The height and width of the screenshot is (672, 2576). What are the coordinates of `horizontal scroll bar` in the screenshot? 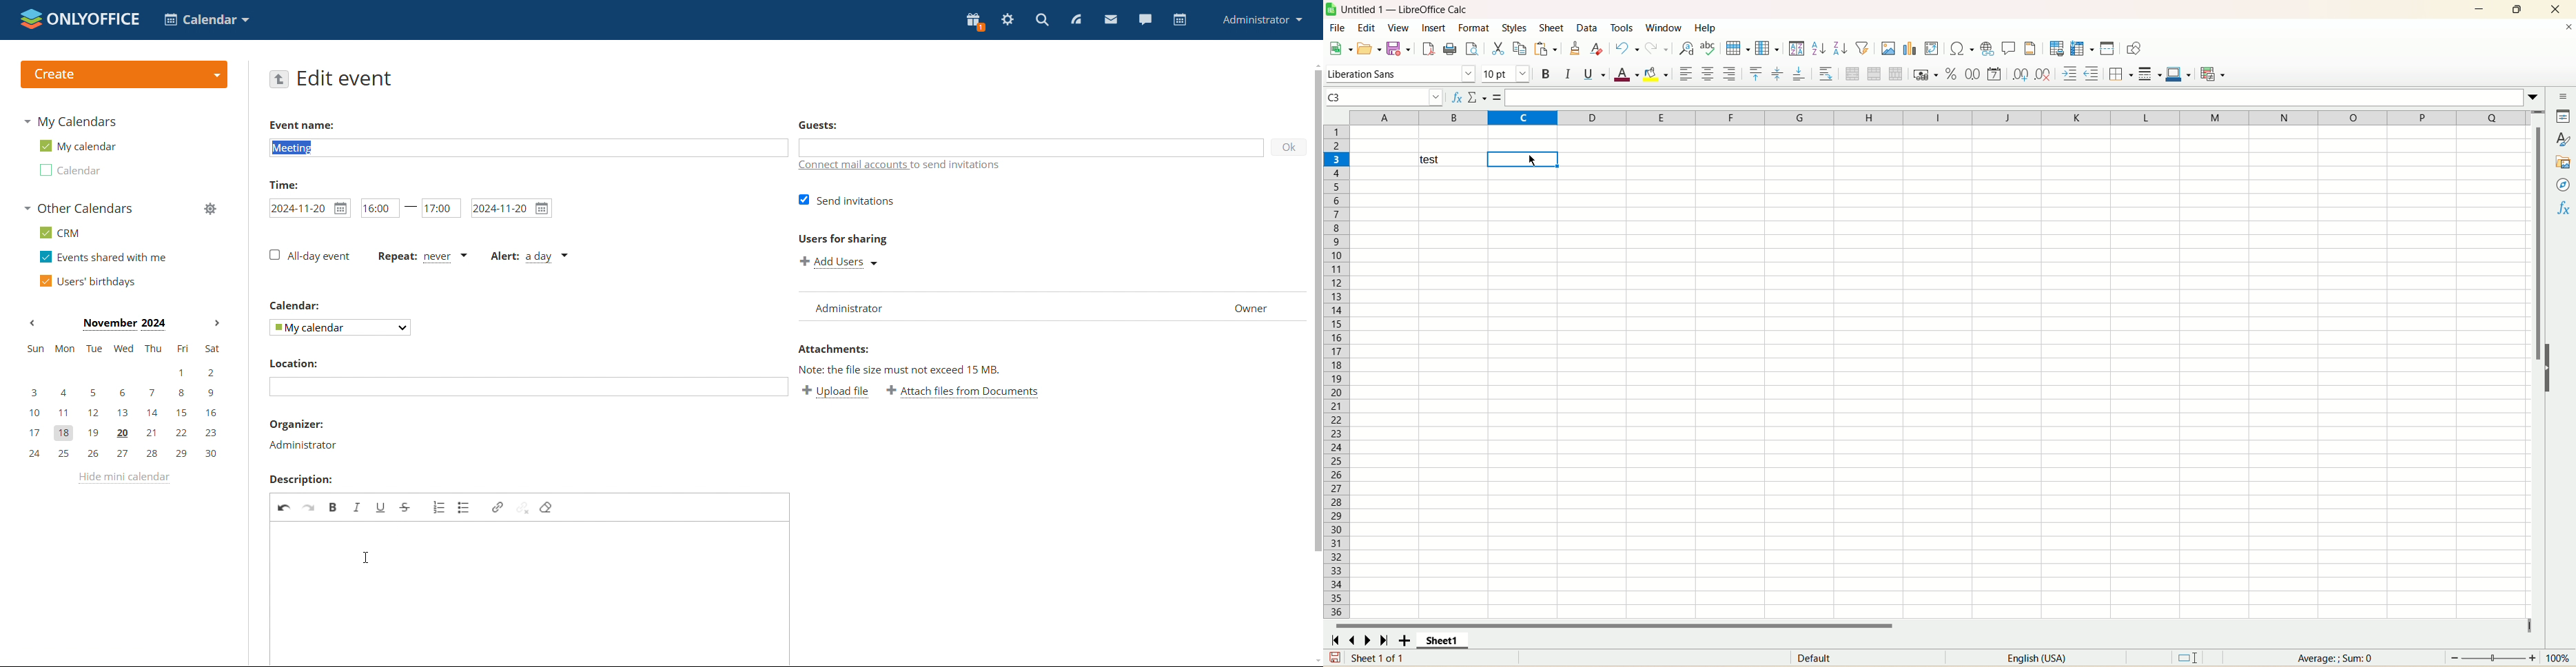 It's located at (1931, 624).